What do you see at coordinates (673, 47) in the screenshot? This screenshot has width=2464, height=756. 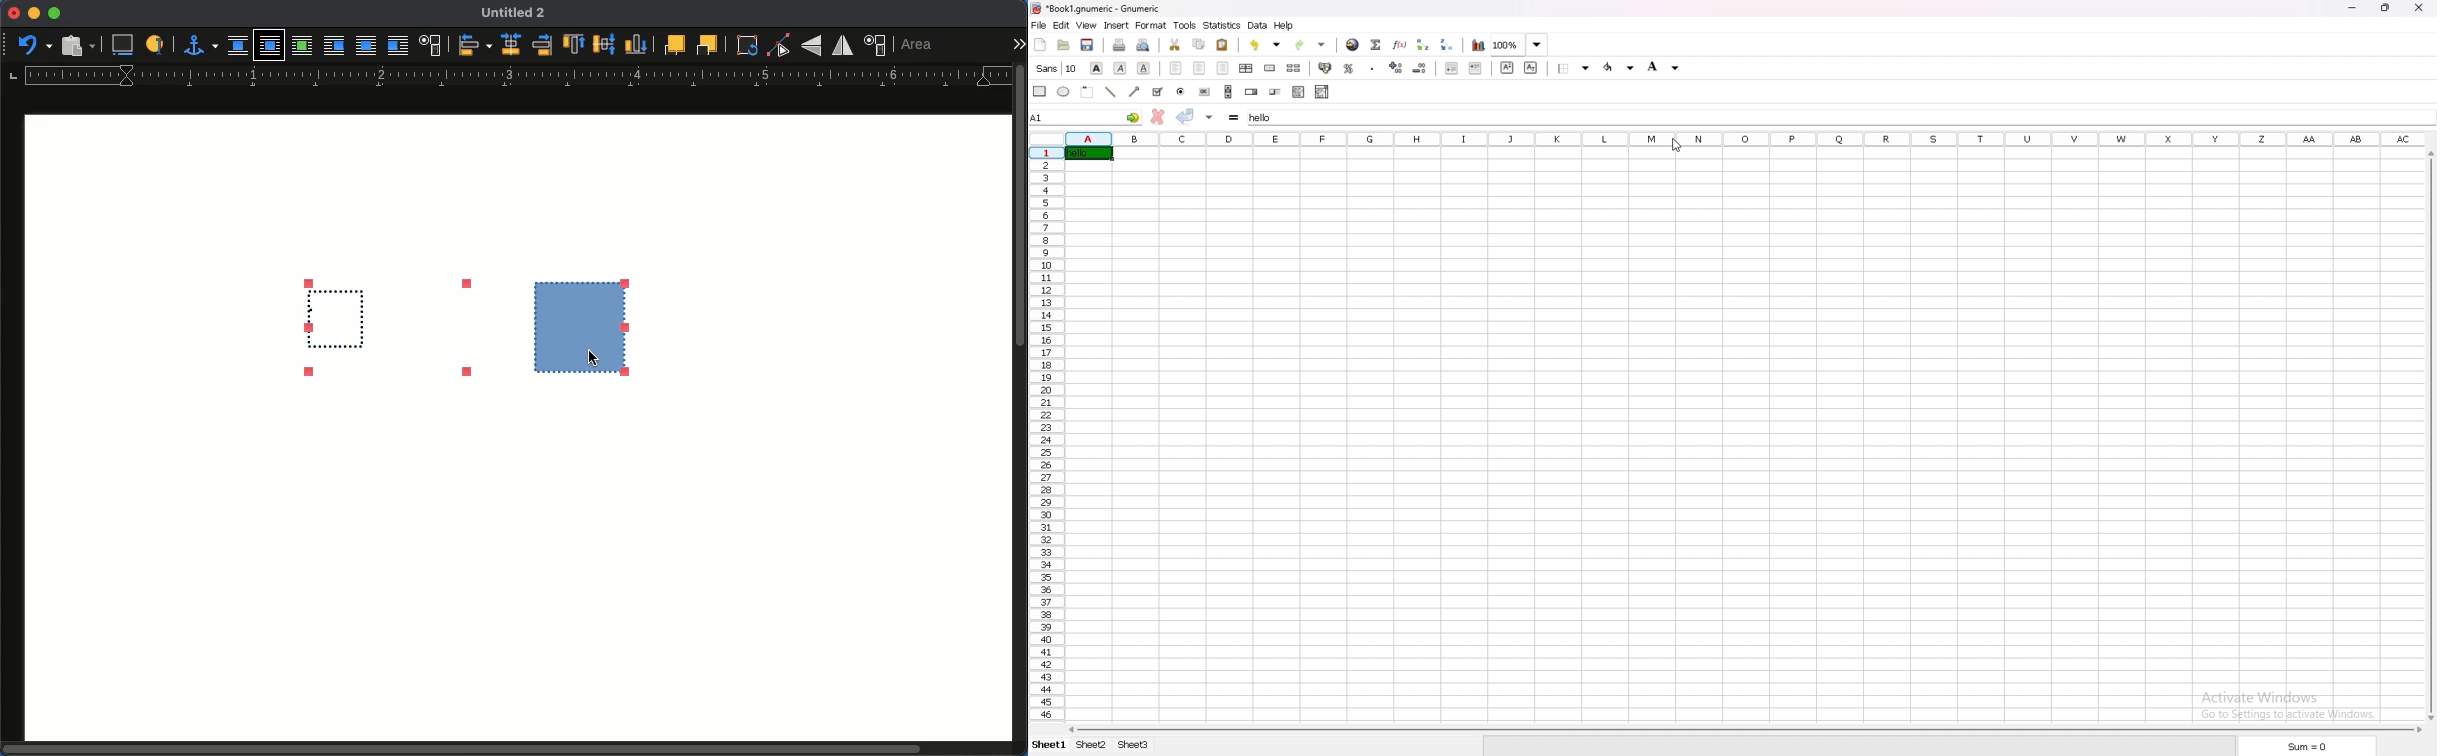 I see `front one` at bounding box center [673, 47].